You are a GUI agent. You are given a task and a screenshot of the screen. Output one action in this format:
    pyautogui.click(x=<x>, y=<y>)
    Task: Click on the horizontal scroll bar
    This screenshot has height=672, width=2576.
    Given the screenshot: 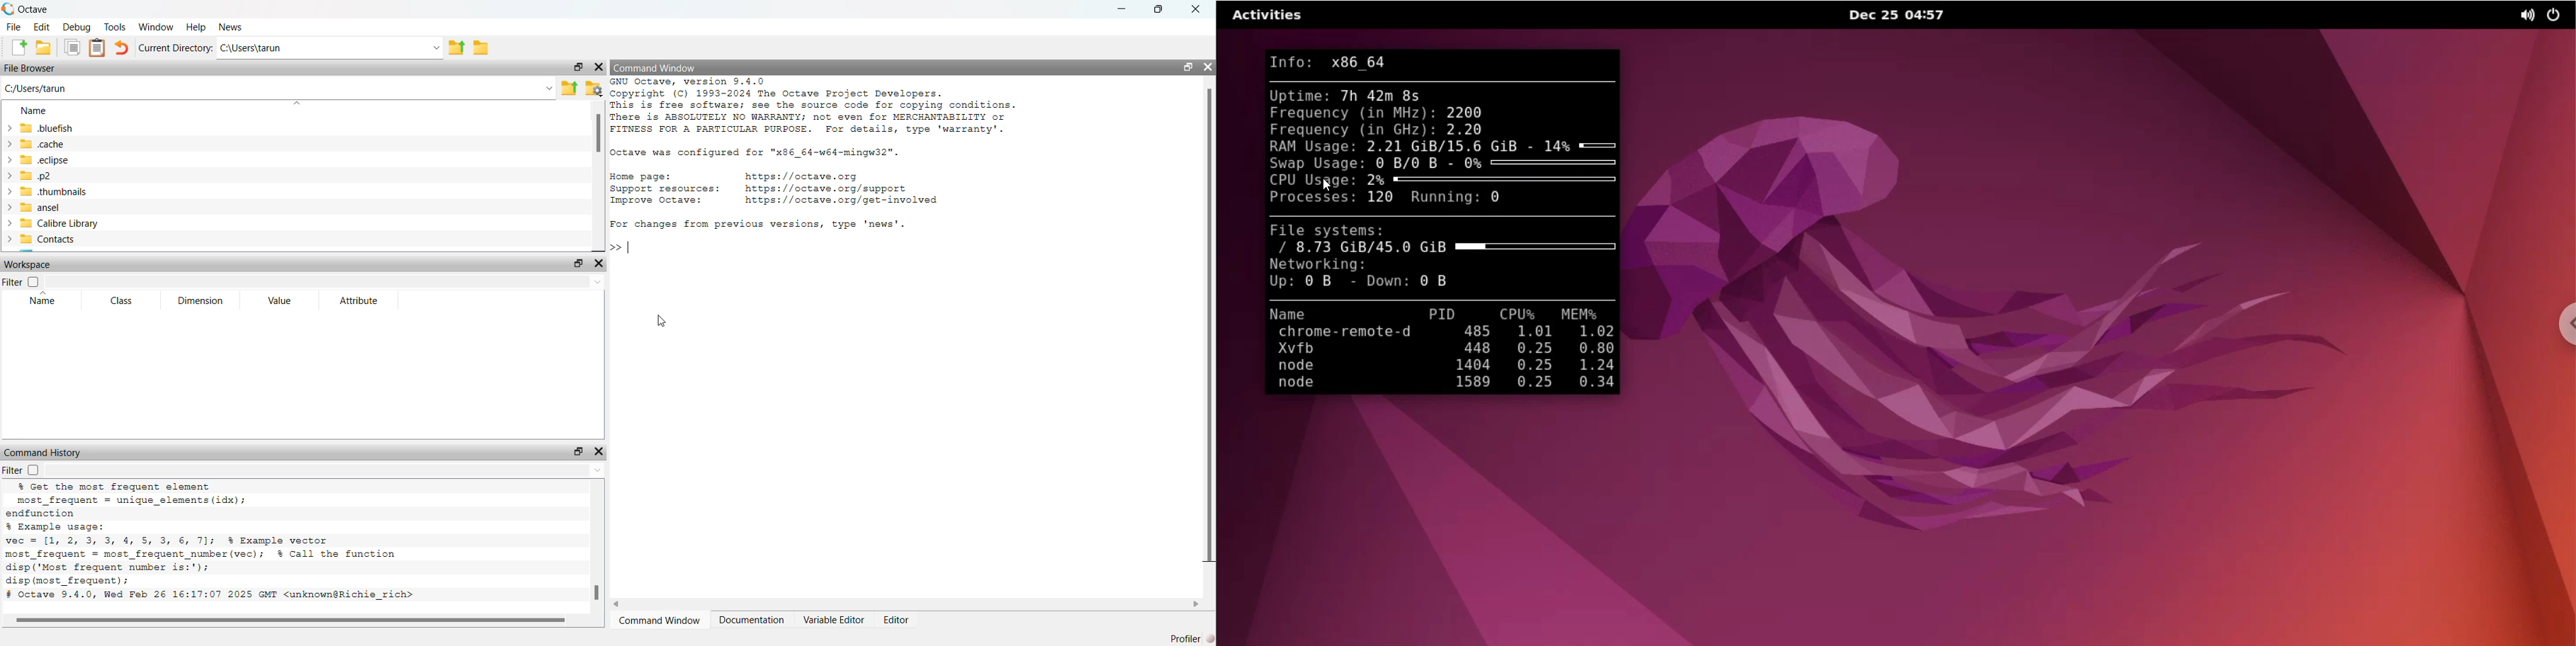 What is the action you would take?
    pyautogui.click(x=906, y=604)
    